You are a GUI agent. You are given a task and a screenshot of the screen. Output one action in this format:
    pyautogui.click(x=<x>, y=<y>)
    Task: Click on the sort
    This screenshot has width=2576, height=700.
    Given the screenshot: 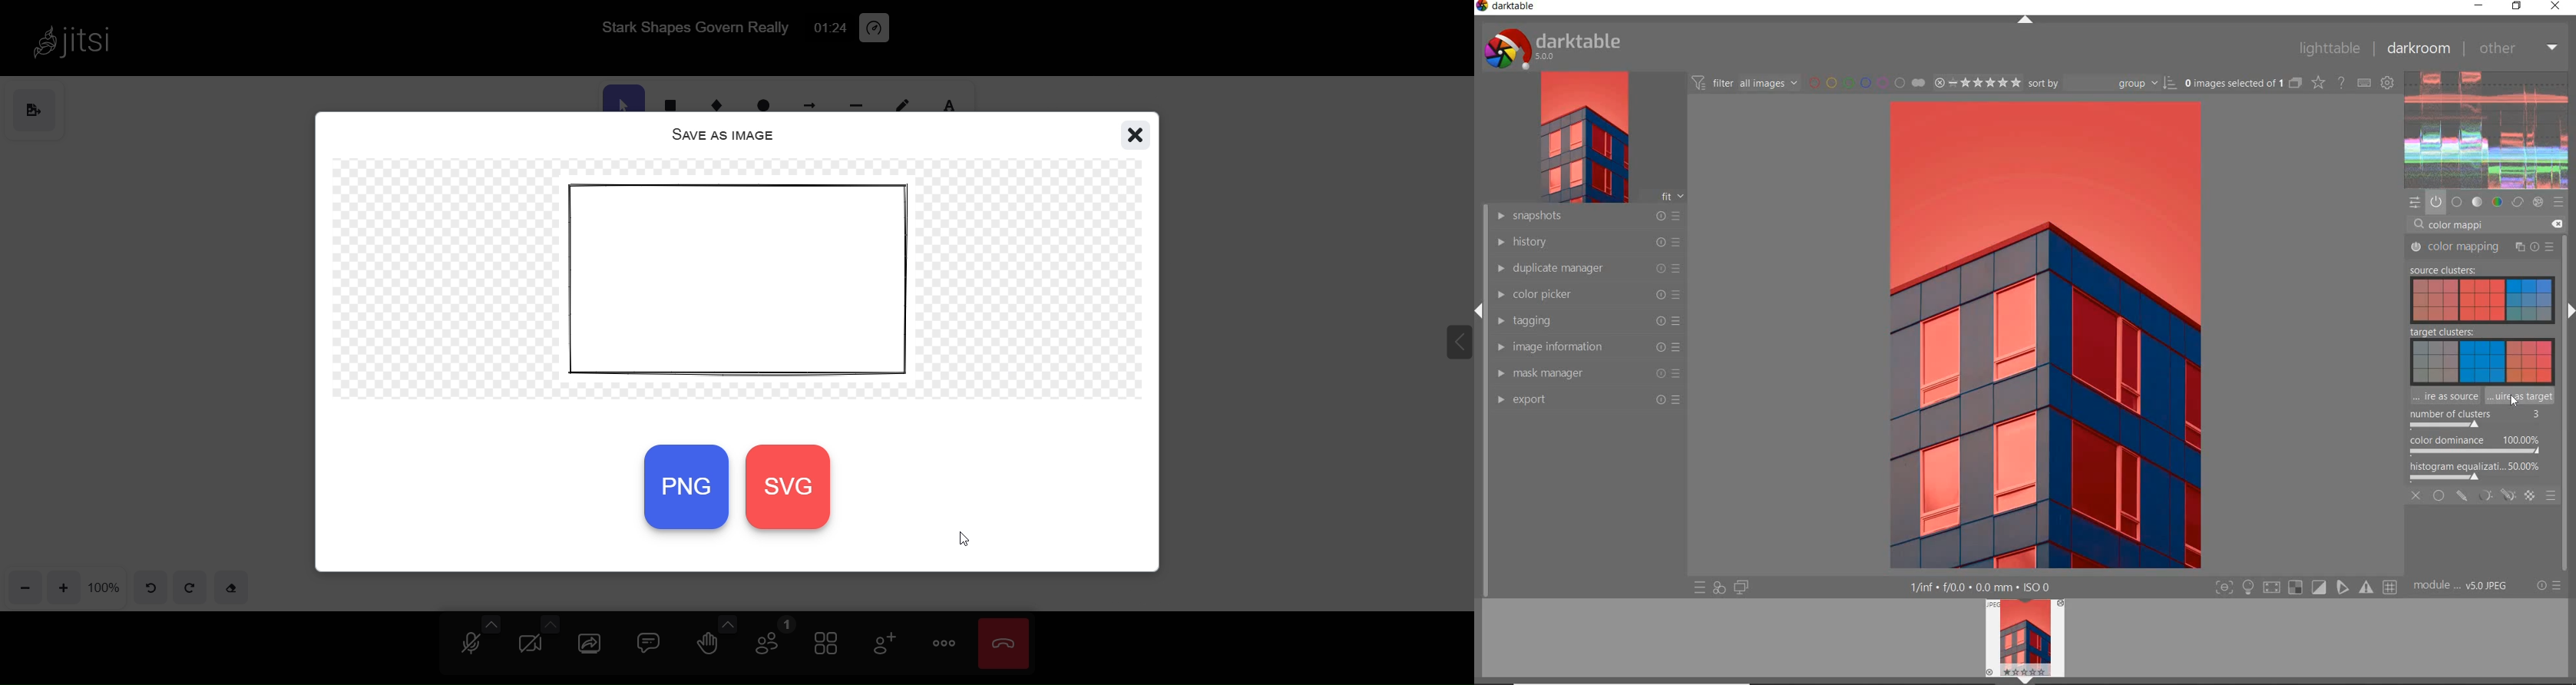 What is the action you would take?
    pyautogui.click(x=2102, y=82)
    